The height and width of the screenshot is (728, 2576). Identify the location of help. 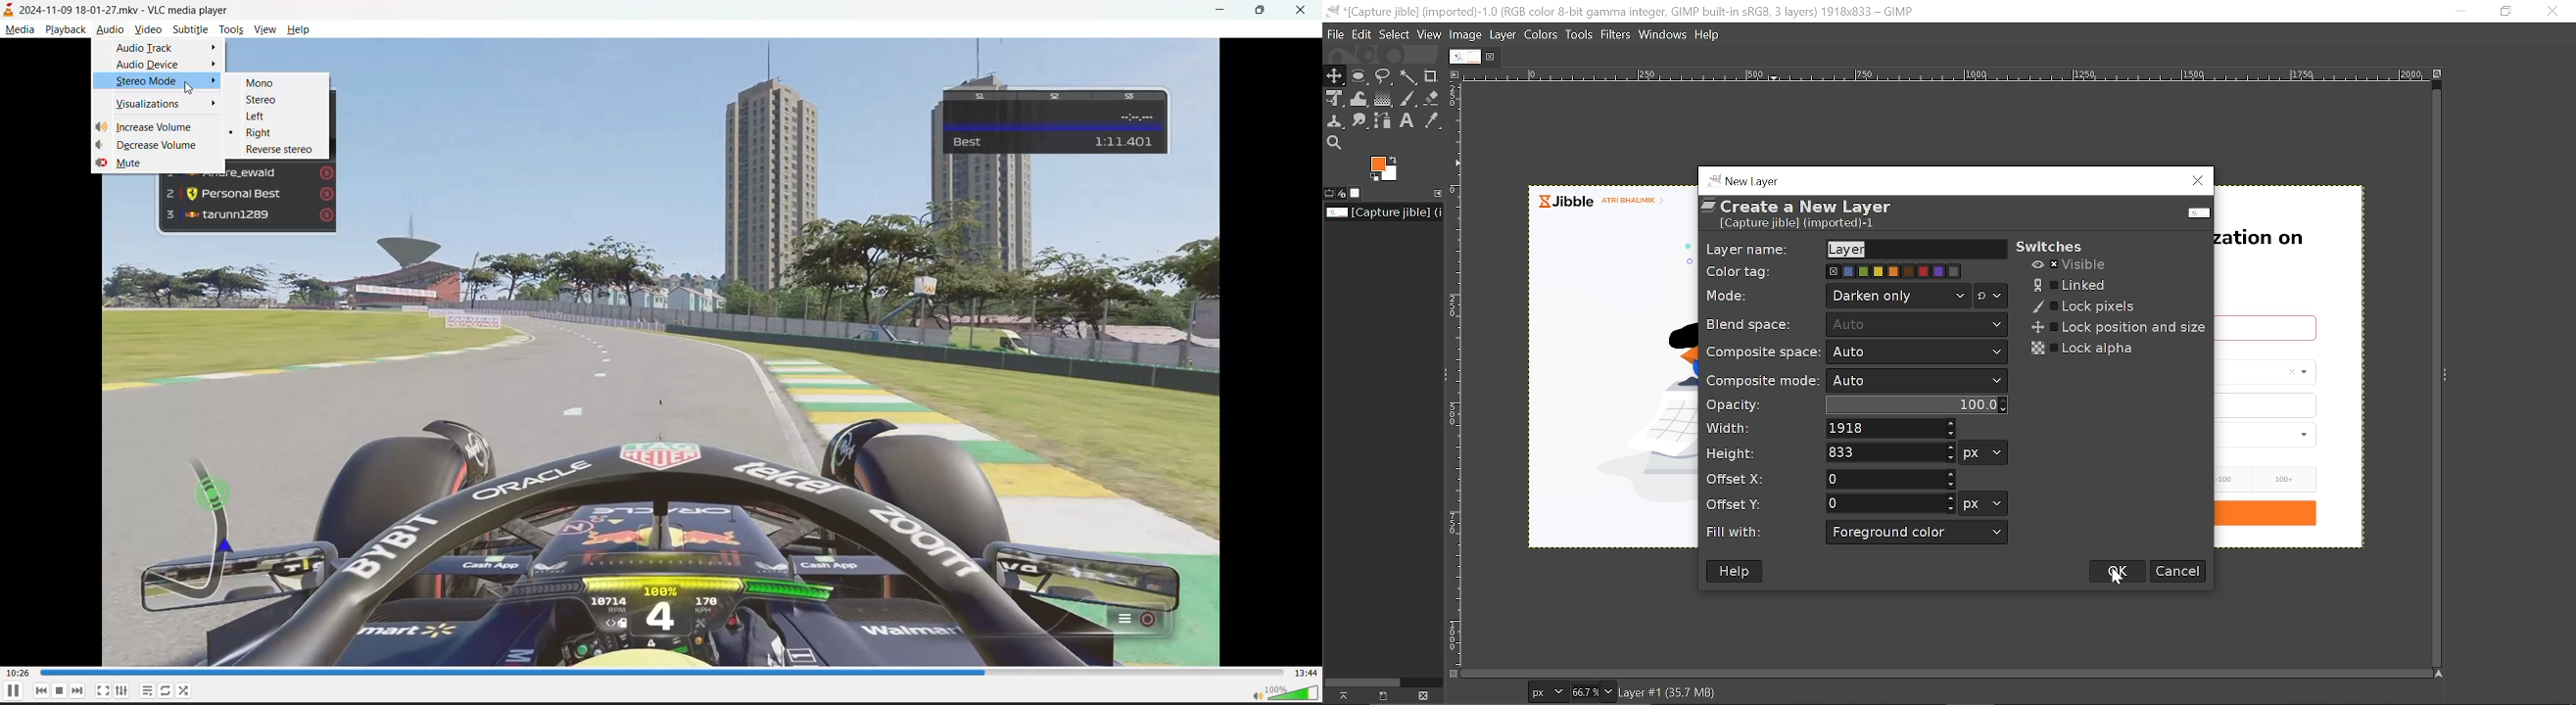
(300, 29).